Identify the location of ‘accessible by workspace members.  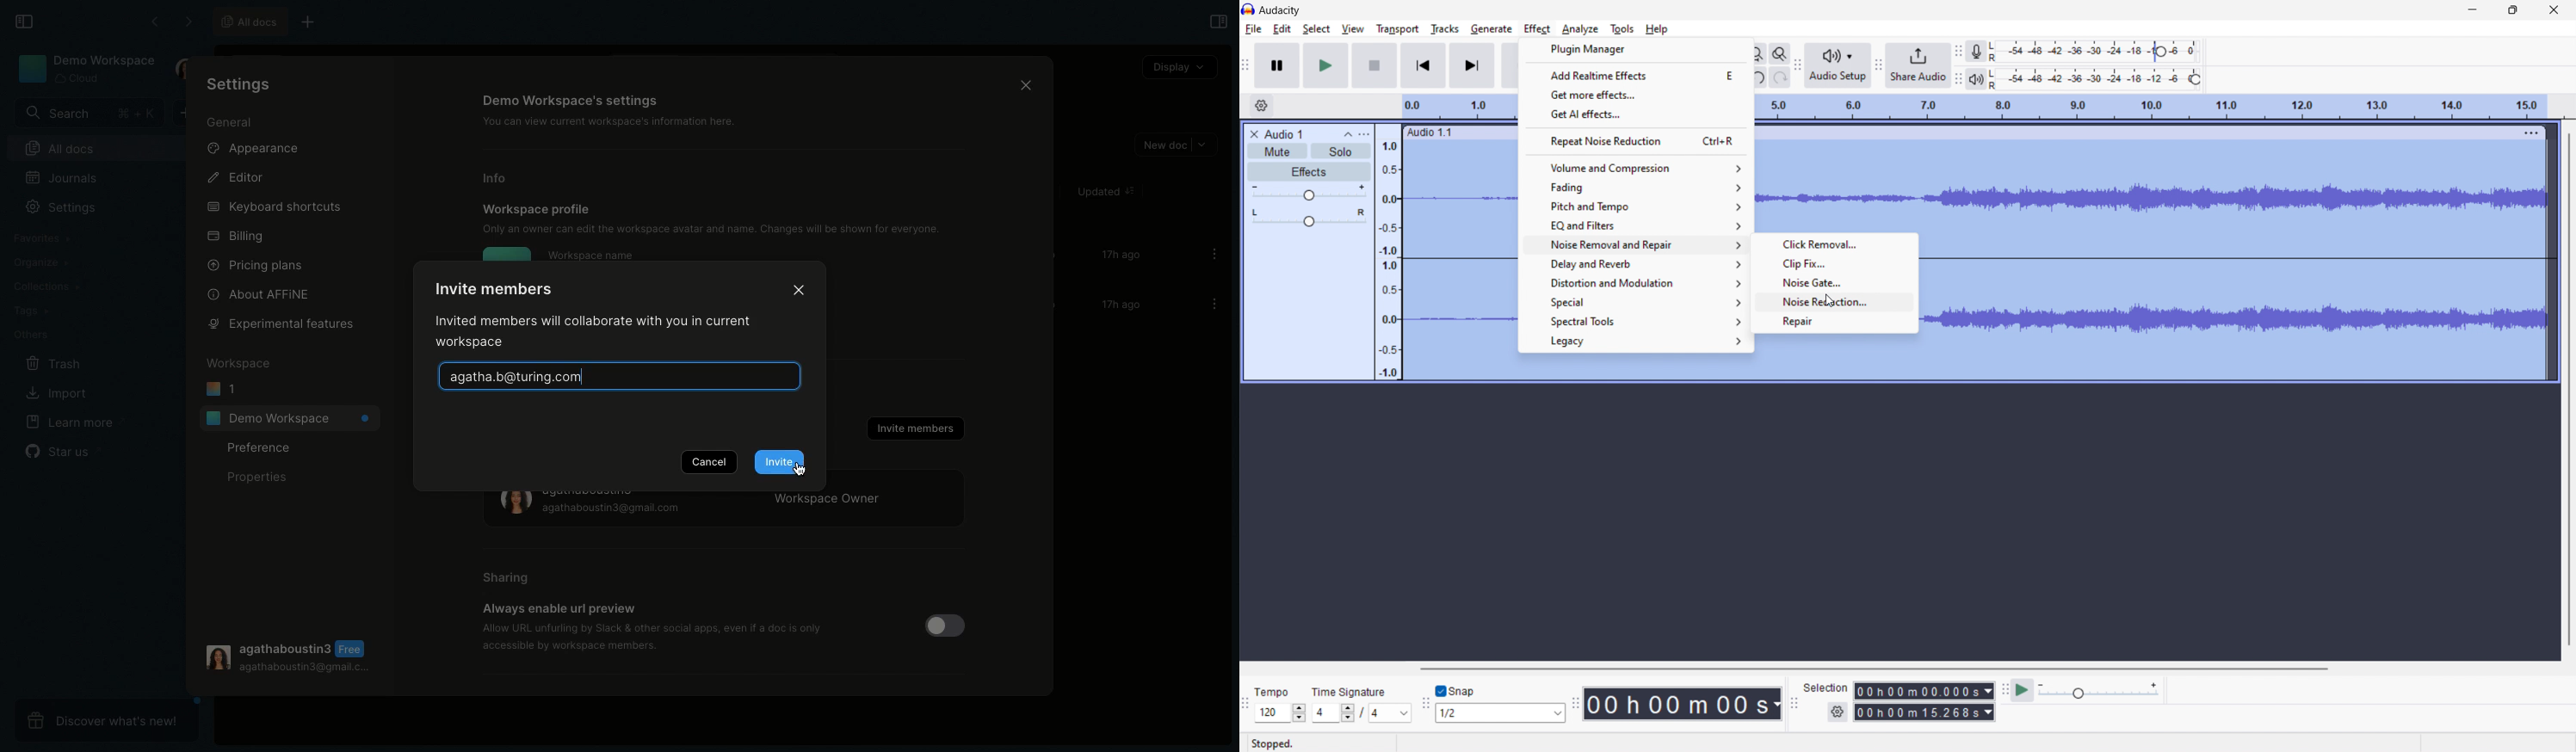
(563, 645).